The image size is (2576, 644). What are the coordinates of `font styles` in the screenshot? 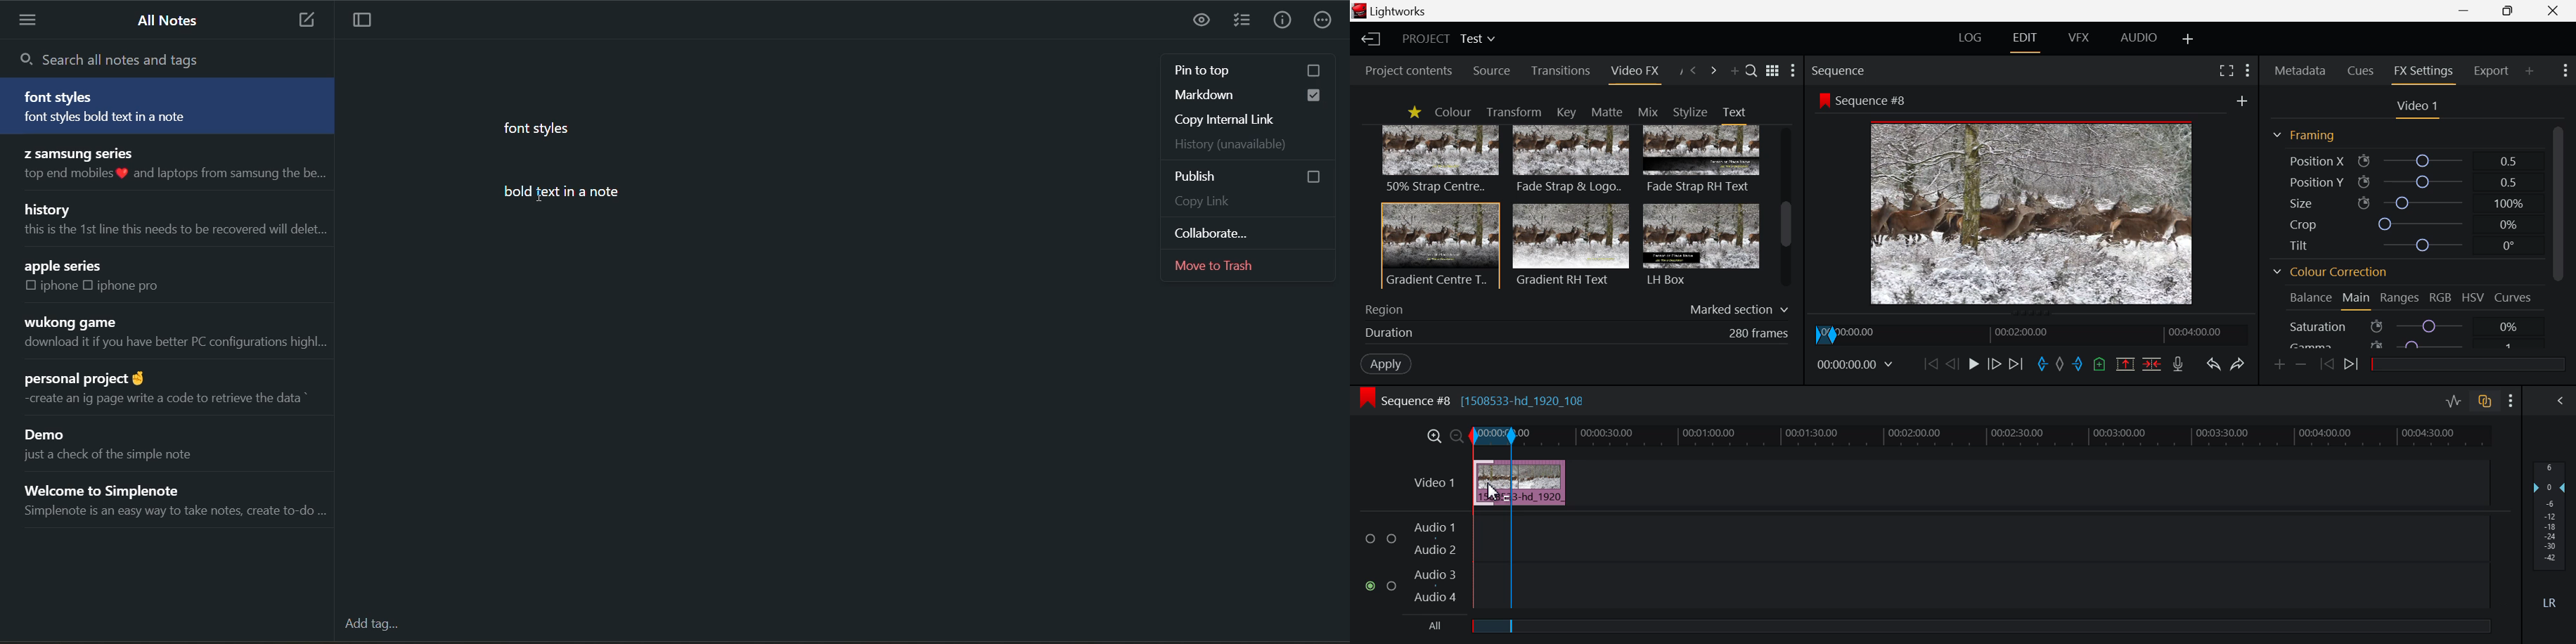 It's located at (62, 97).